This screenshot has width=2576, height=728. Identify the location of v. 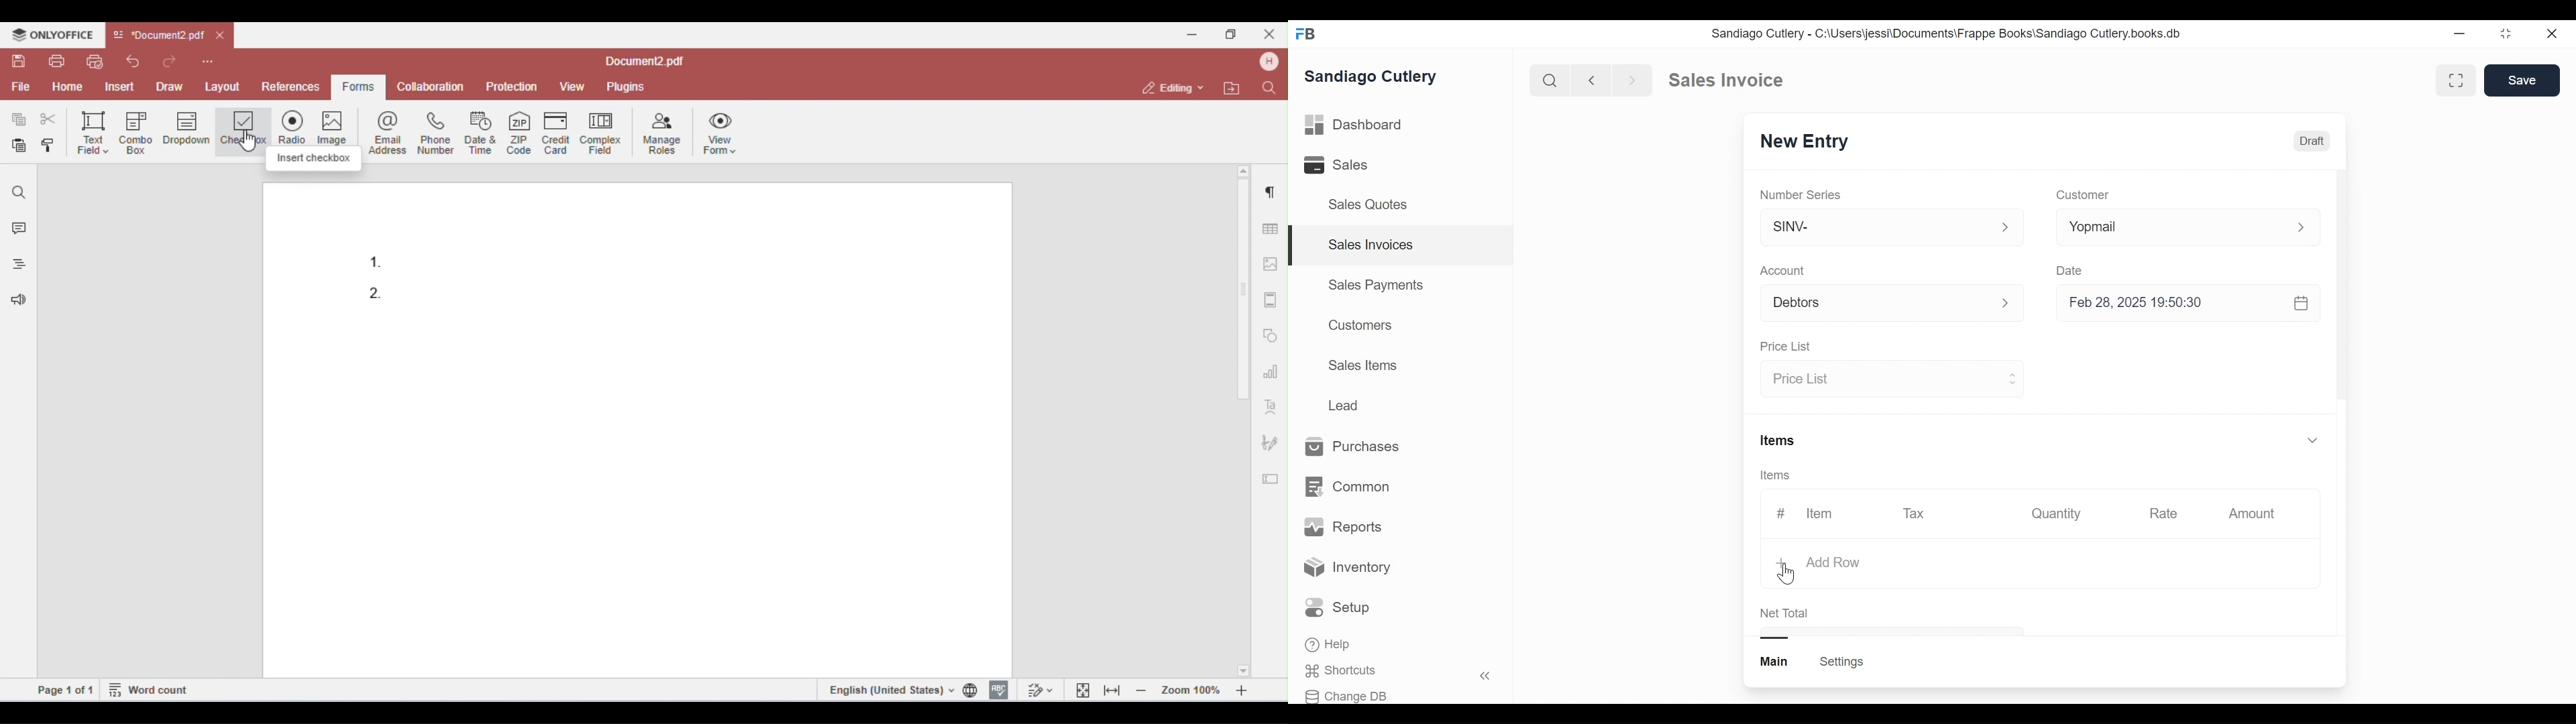
(2313, 441).